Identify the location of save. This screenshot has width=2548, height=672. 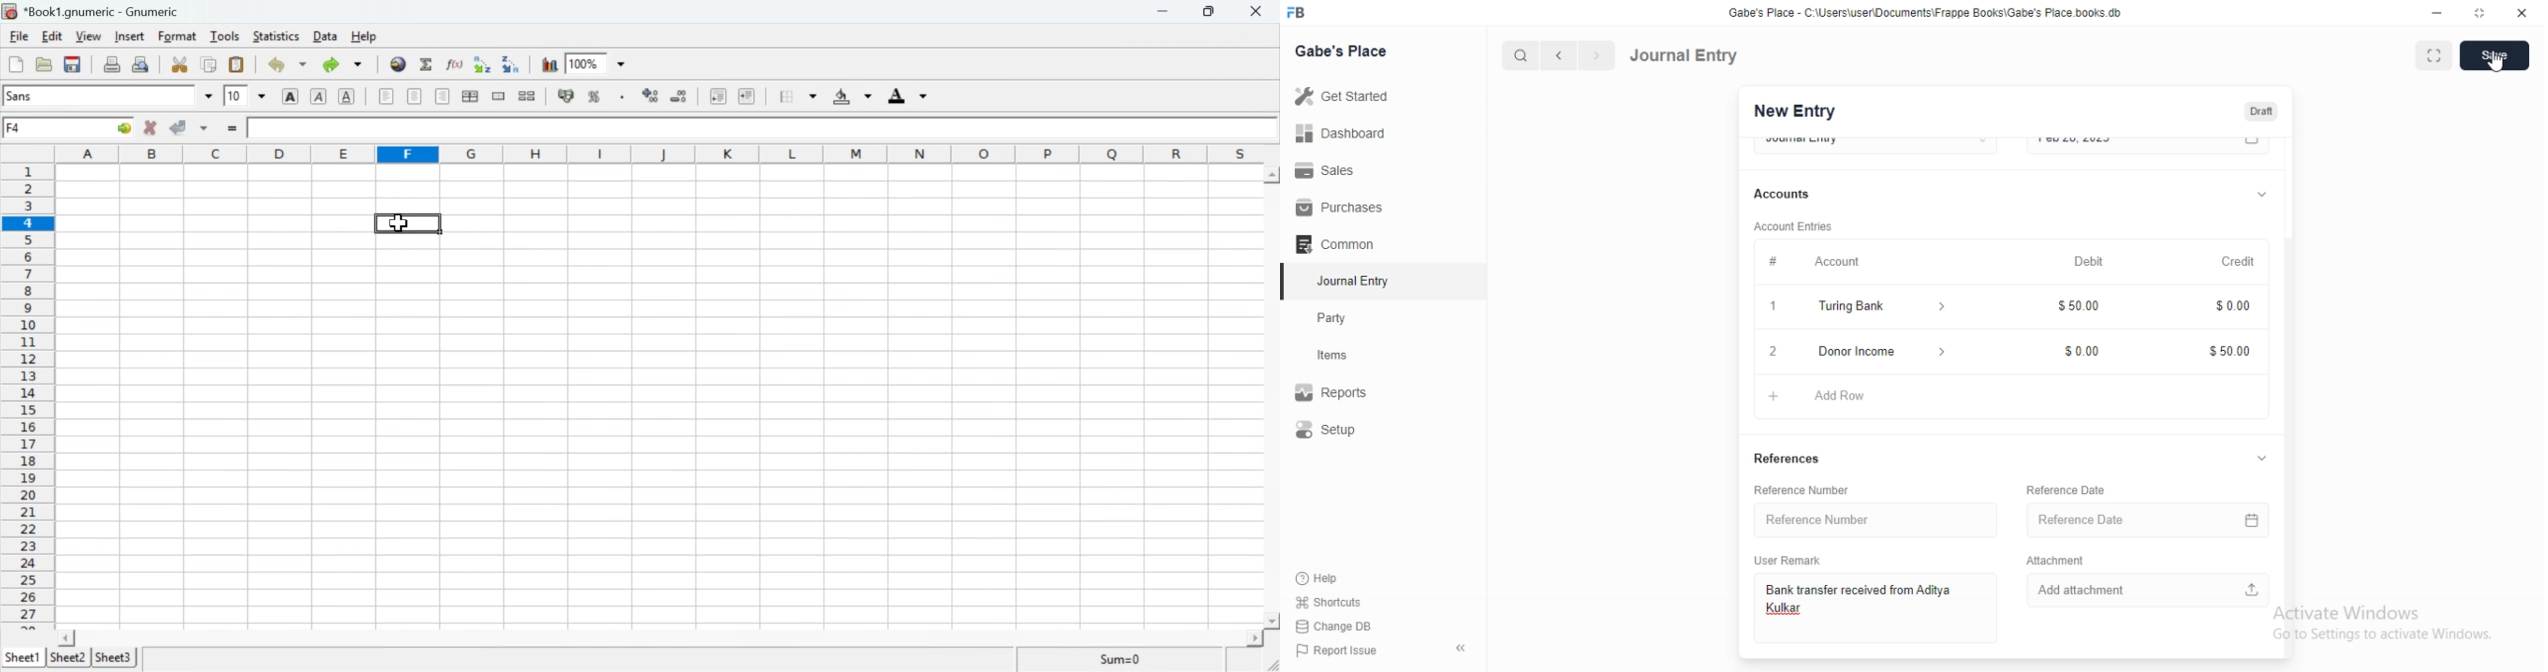
(2498, 55).